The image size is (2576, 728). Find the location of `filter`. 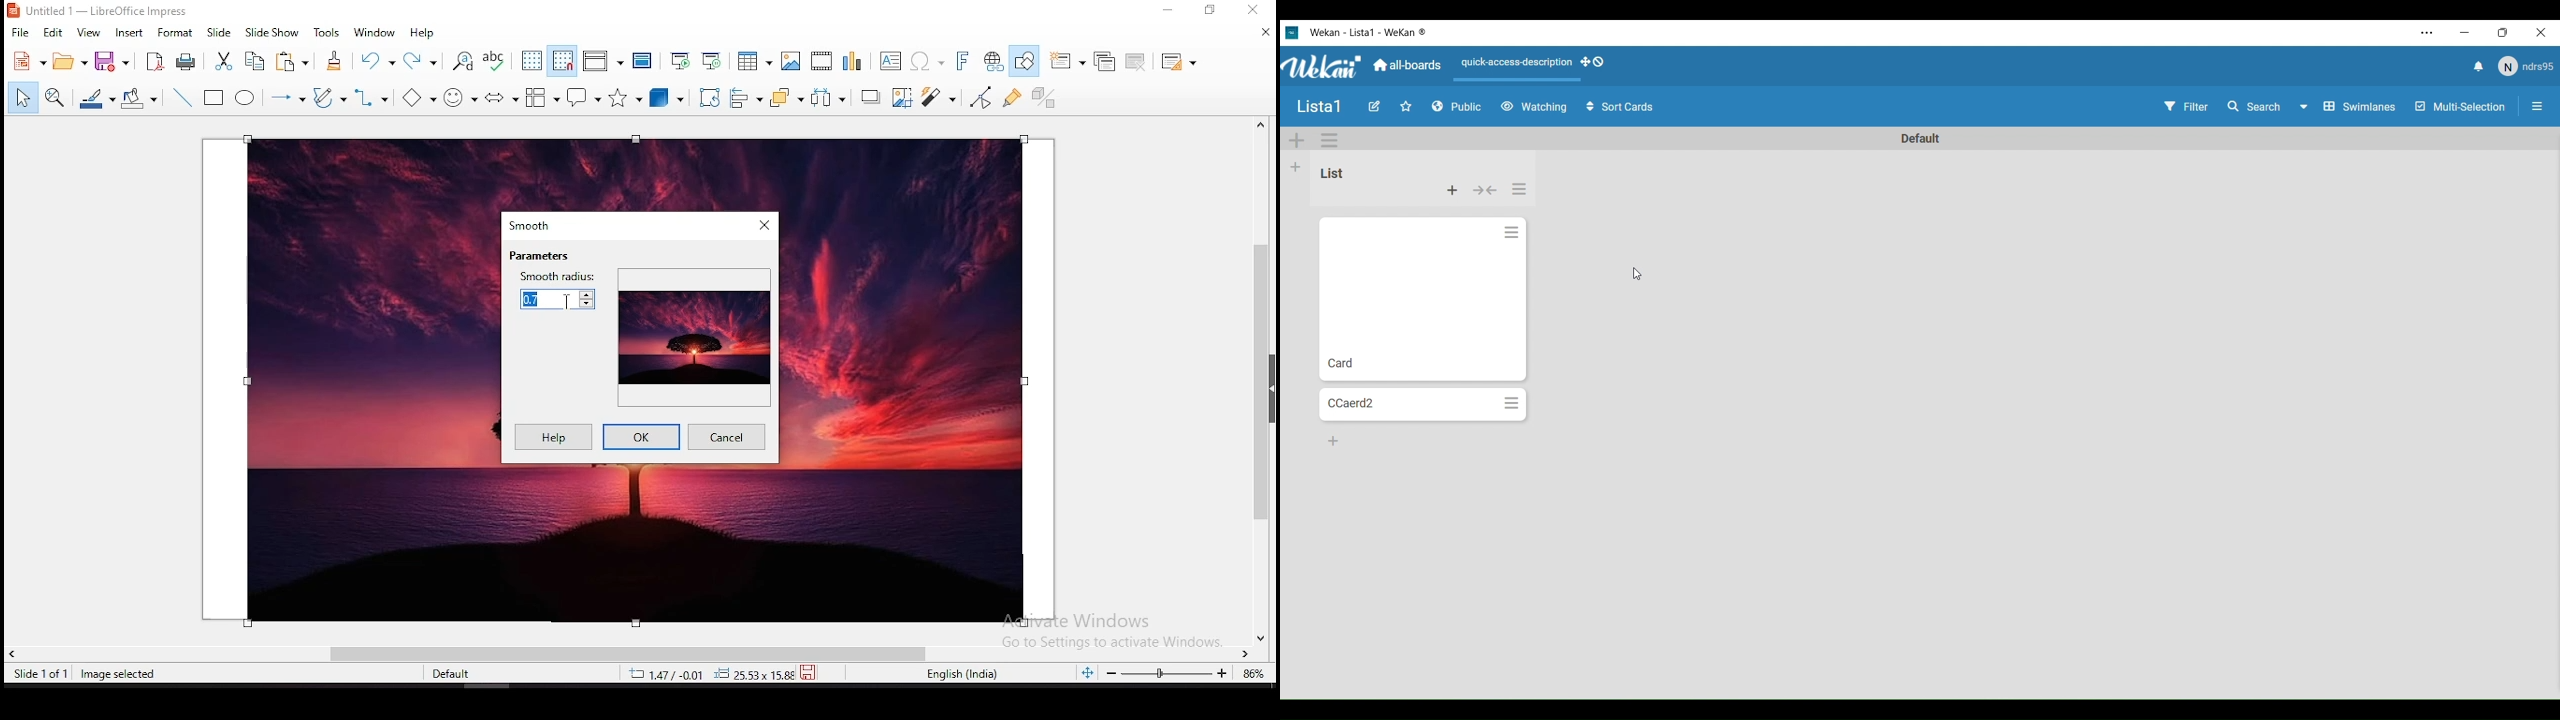

filter is located at coordinates (937, 97).